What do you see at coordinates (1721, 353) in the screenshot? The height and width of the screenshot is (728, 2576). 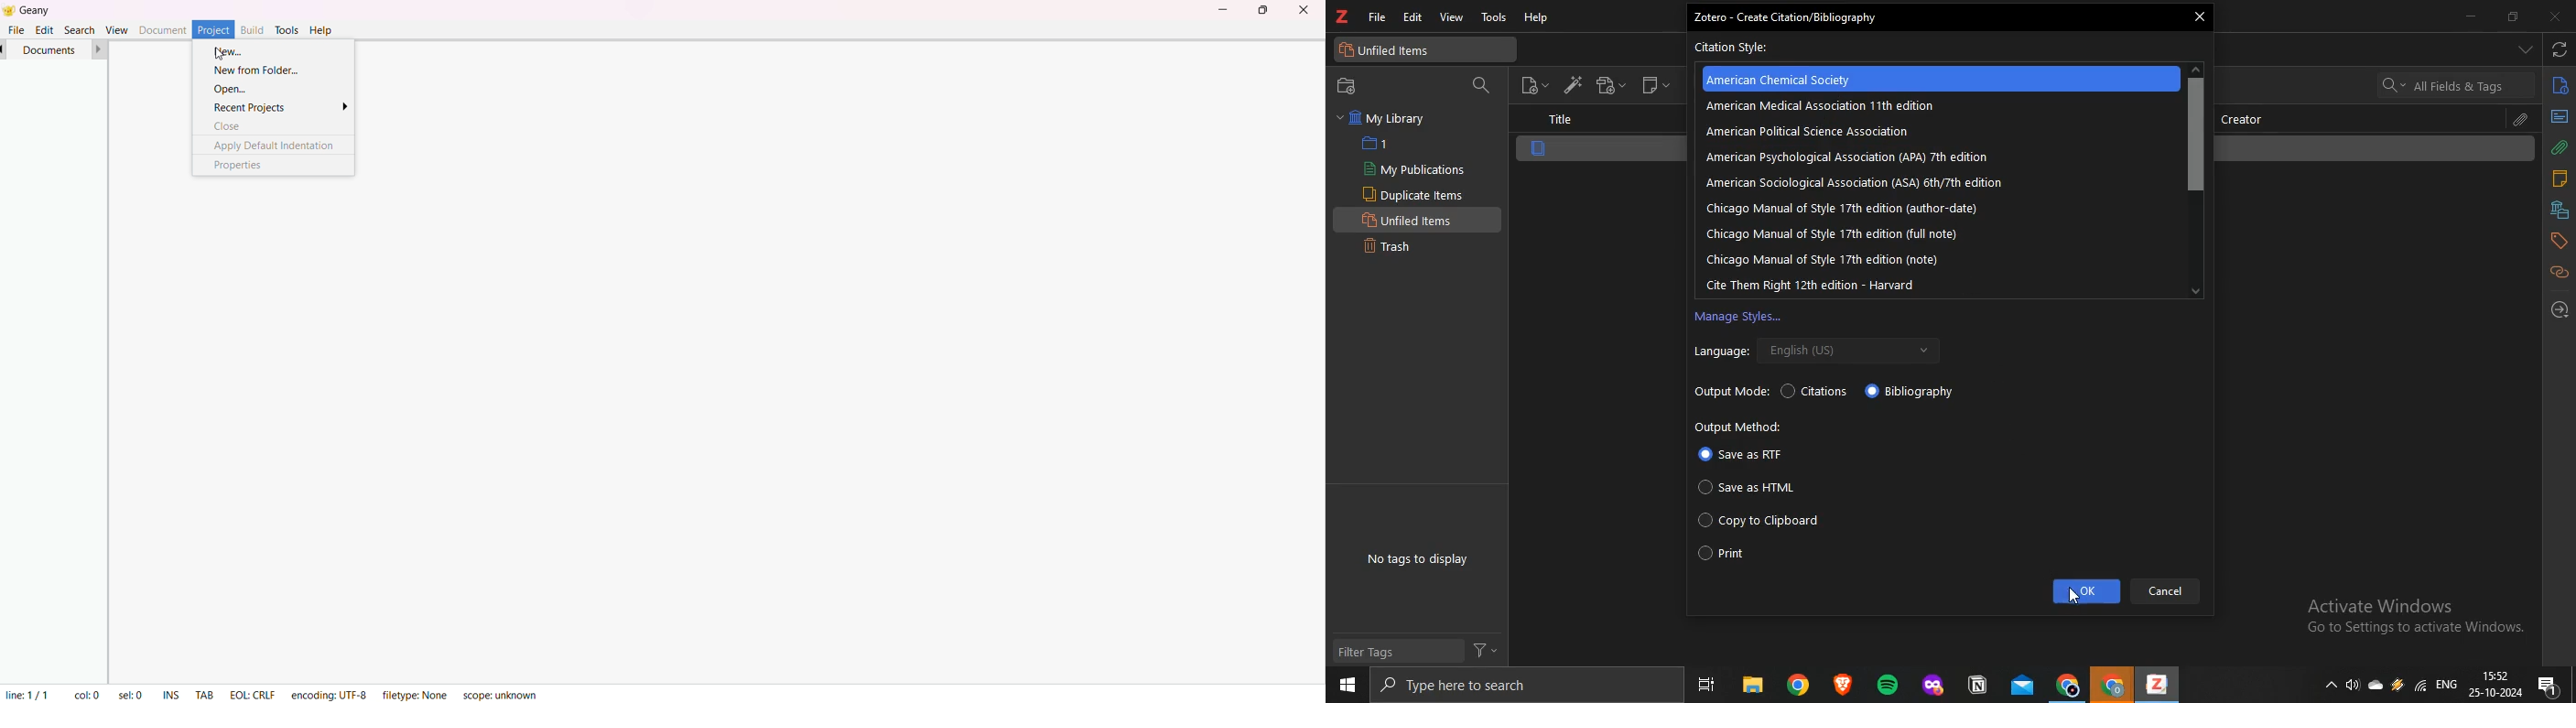 I see `Language:` at bounding box center [1721, 353].